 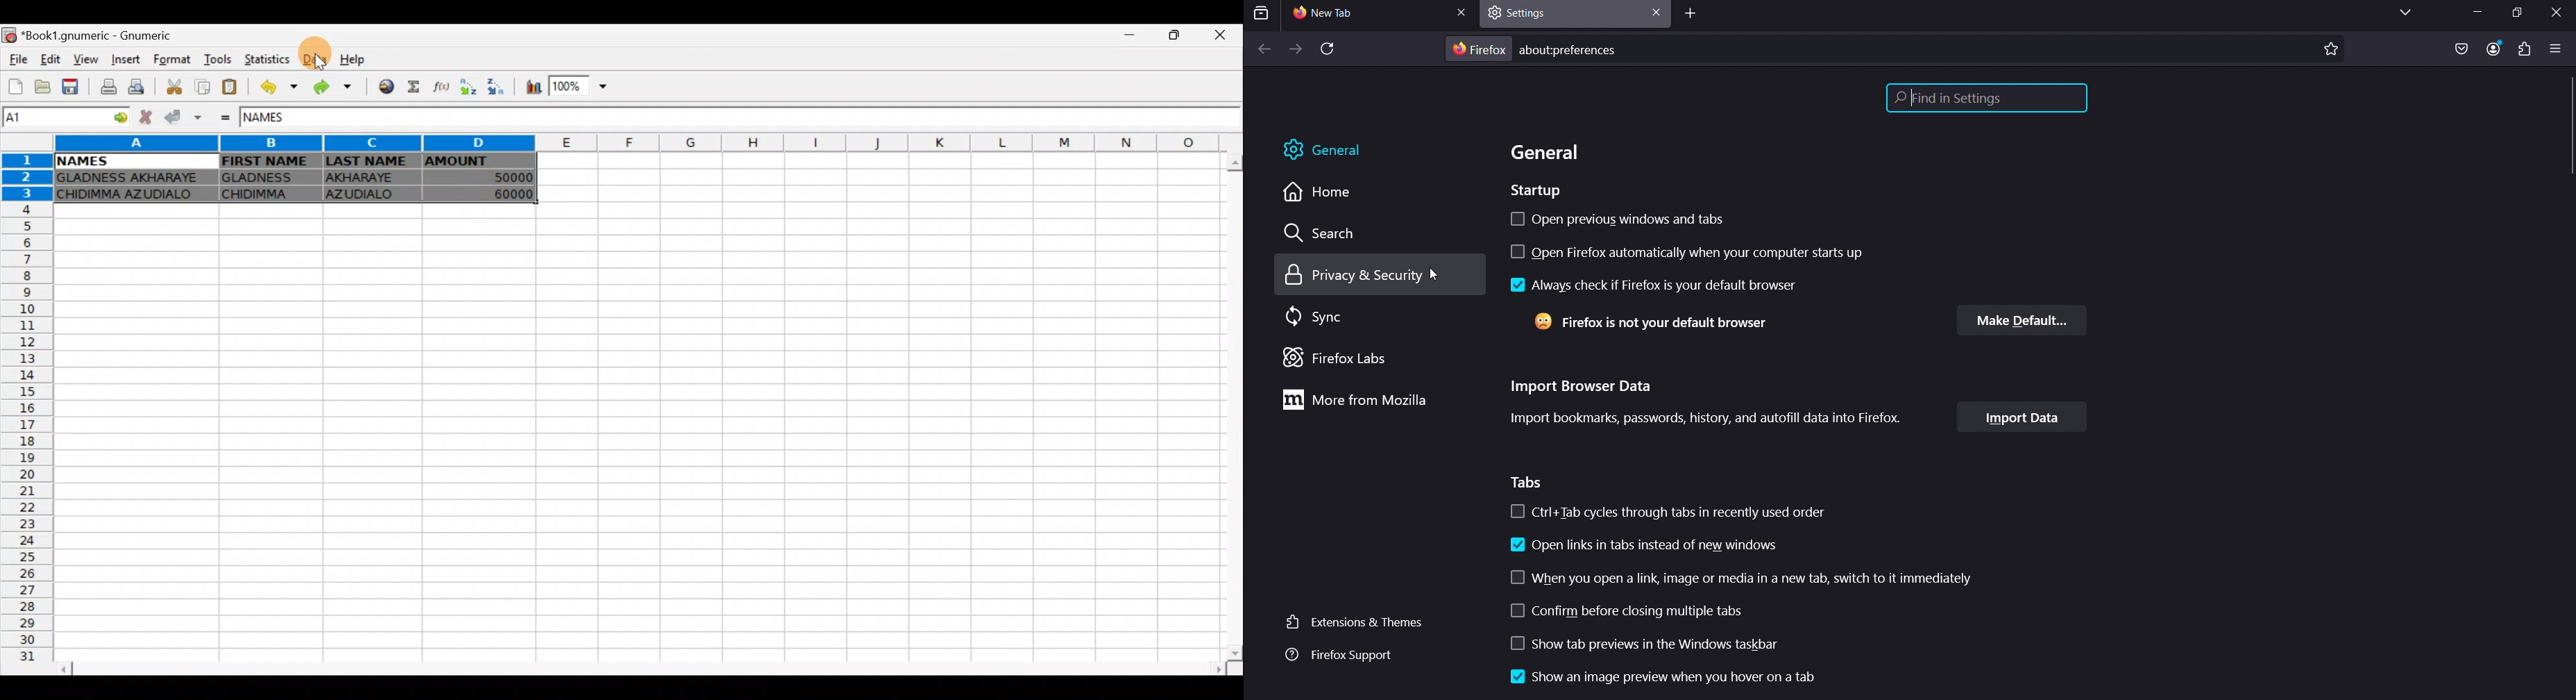 What do you see at coordinates (630, 432) in the screenshot?
I see `Cells` at bounding box center [630, 432].